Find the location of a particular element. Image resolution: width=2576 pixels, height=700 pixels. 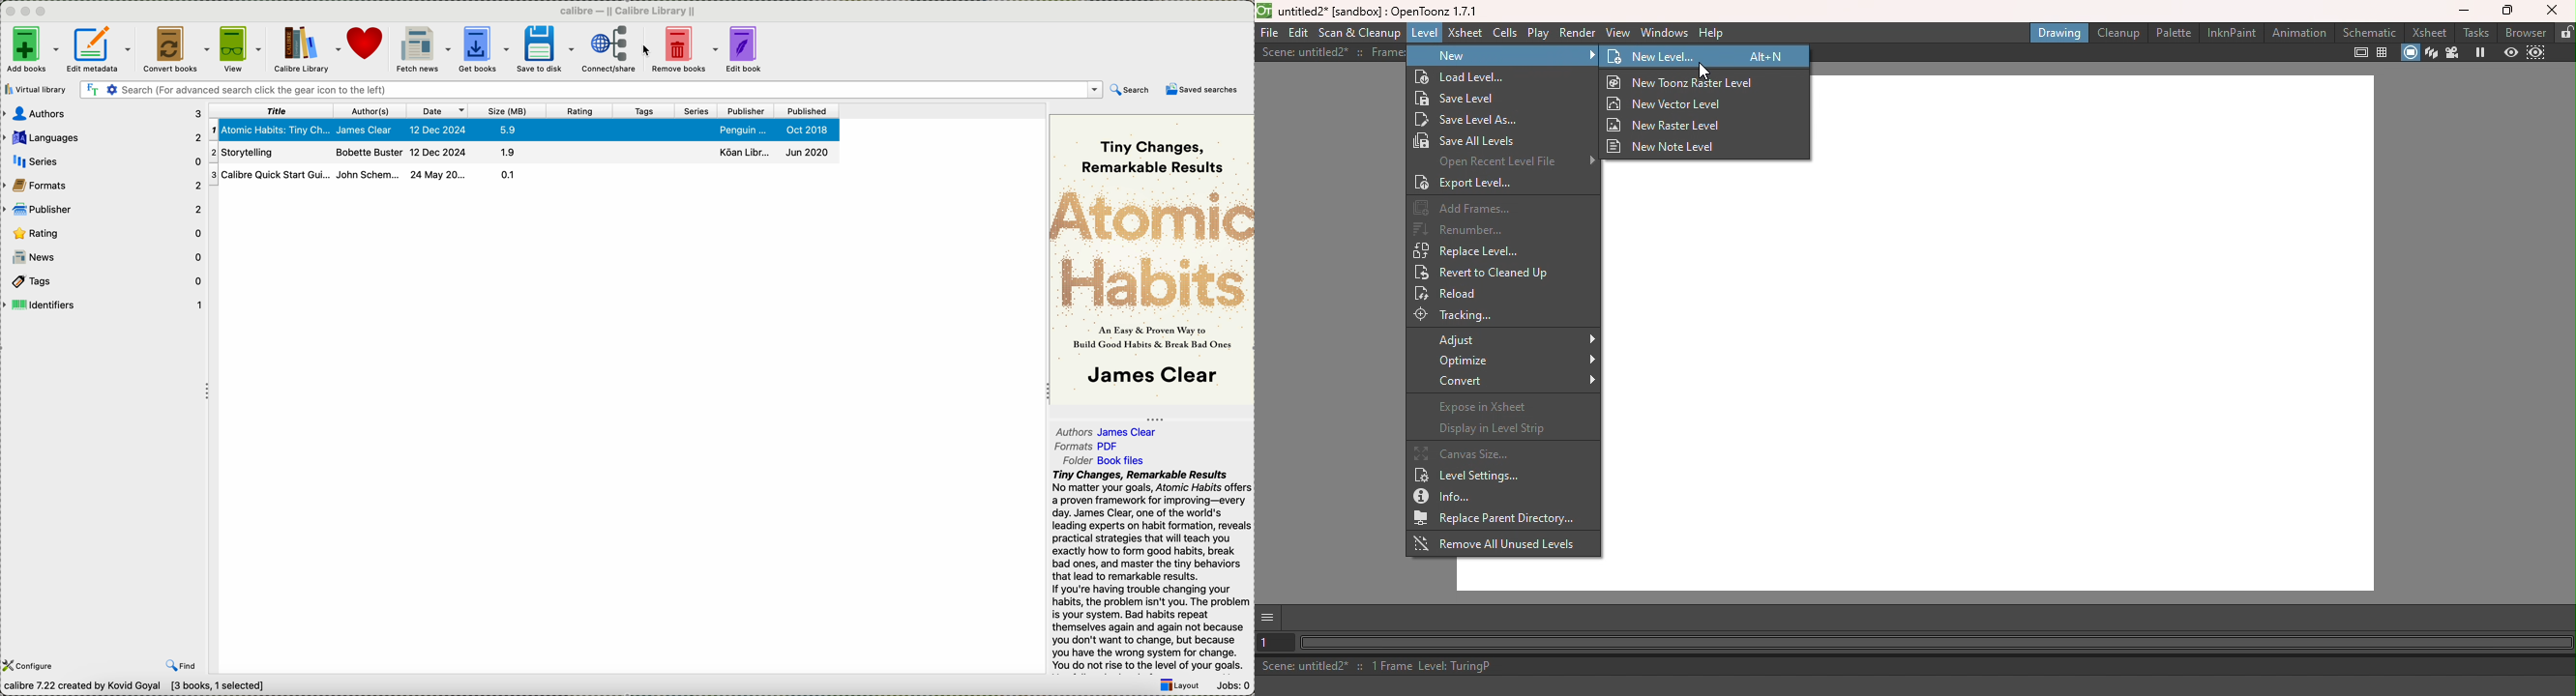

edit metadata is located at coordinates (101, 51).